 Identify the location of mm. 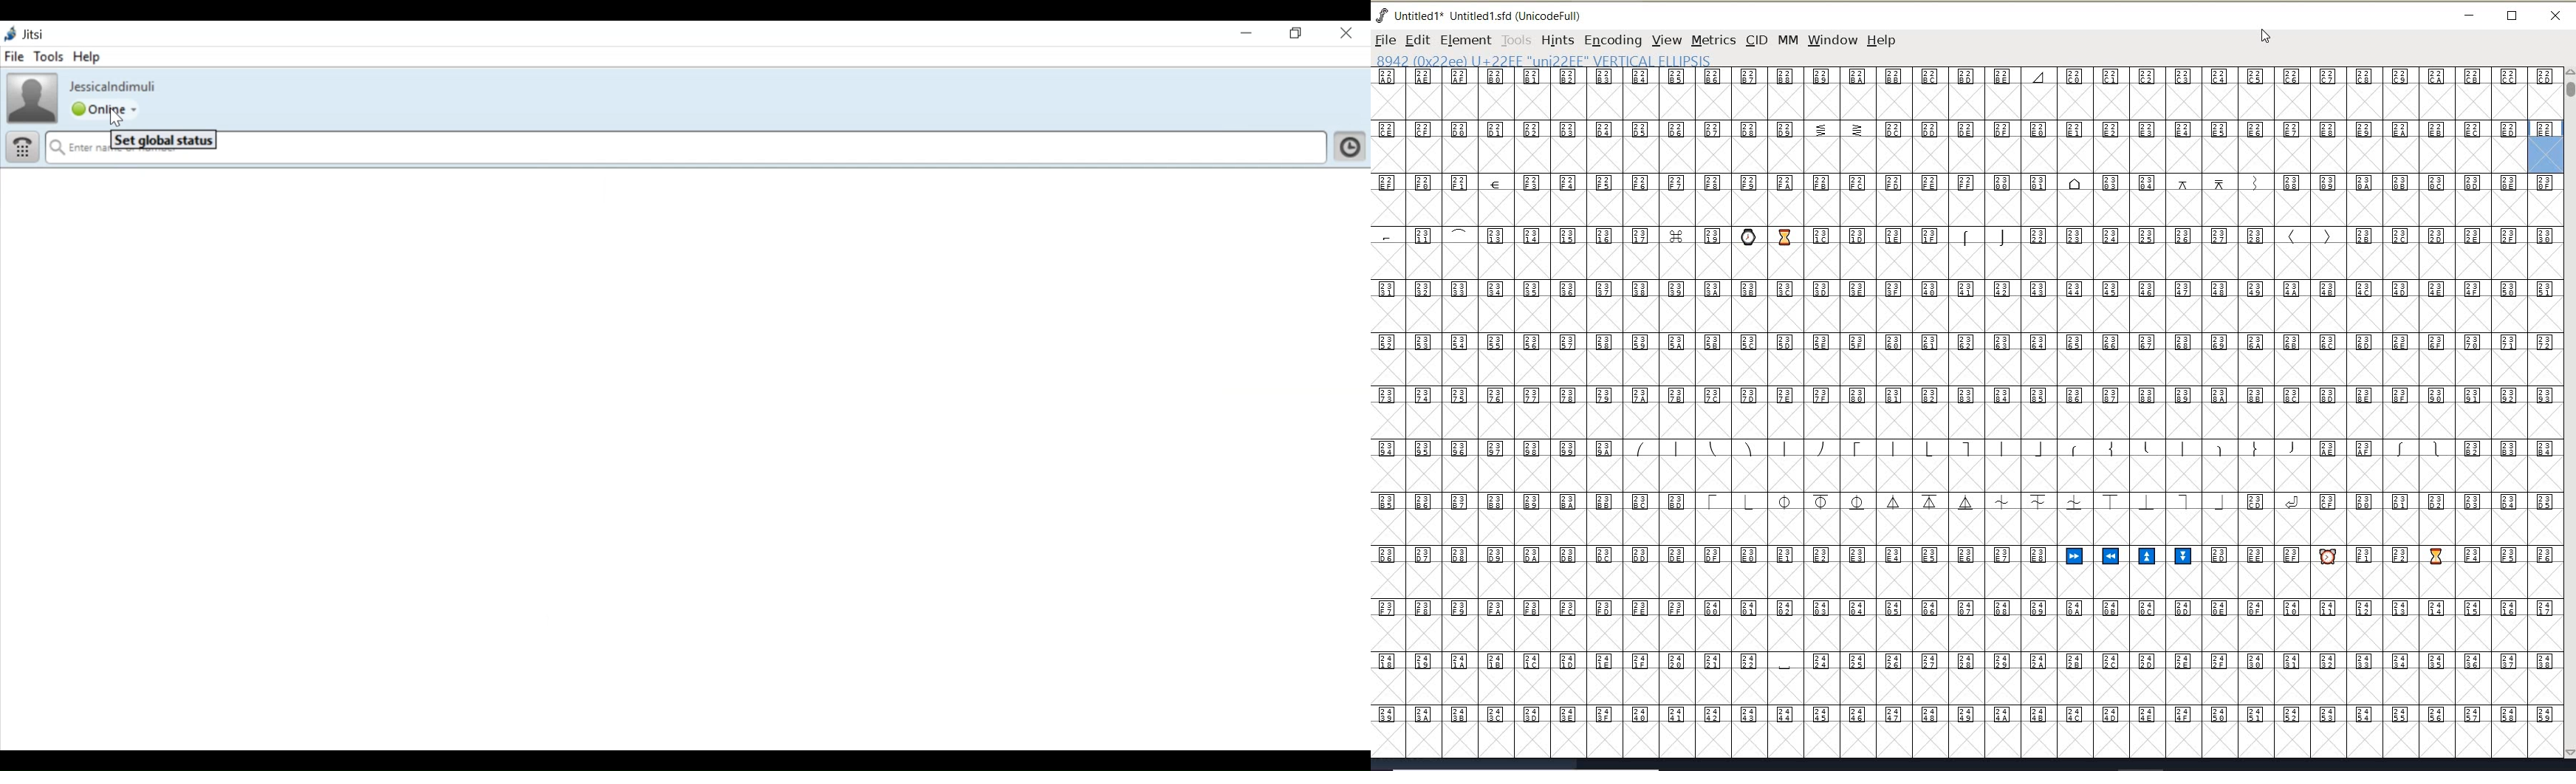
(1787, 38).